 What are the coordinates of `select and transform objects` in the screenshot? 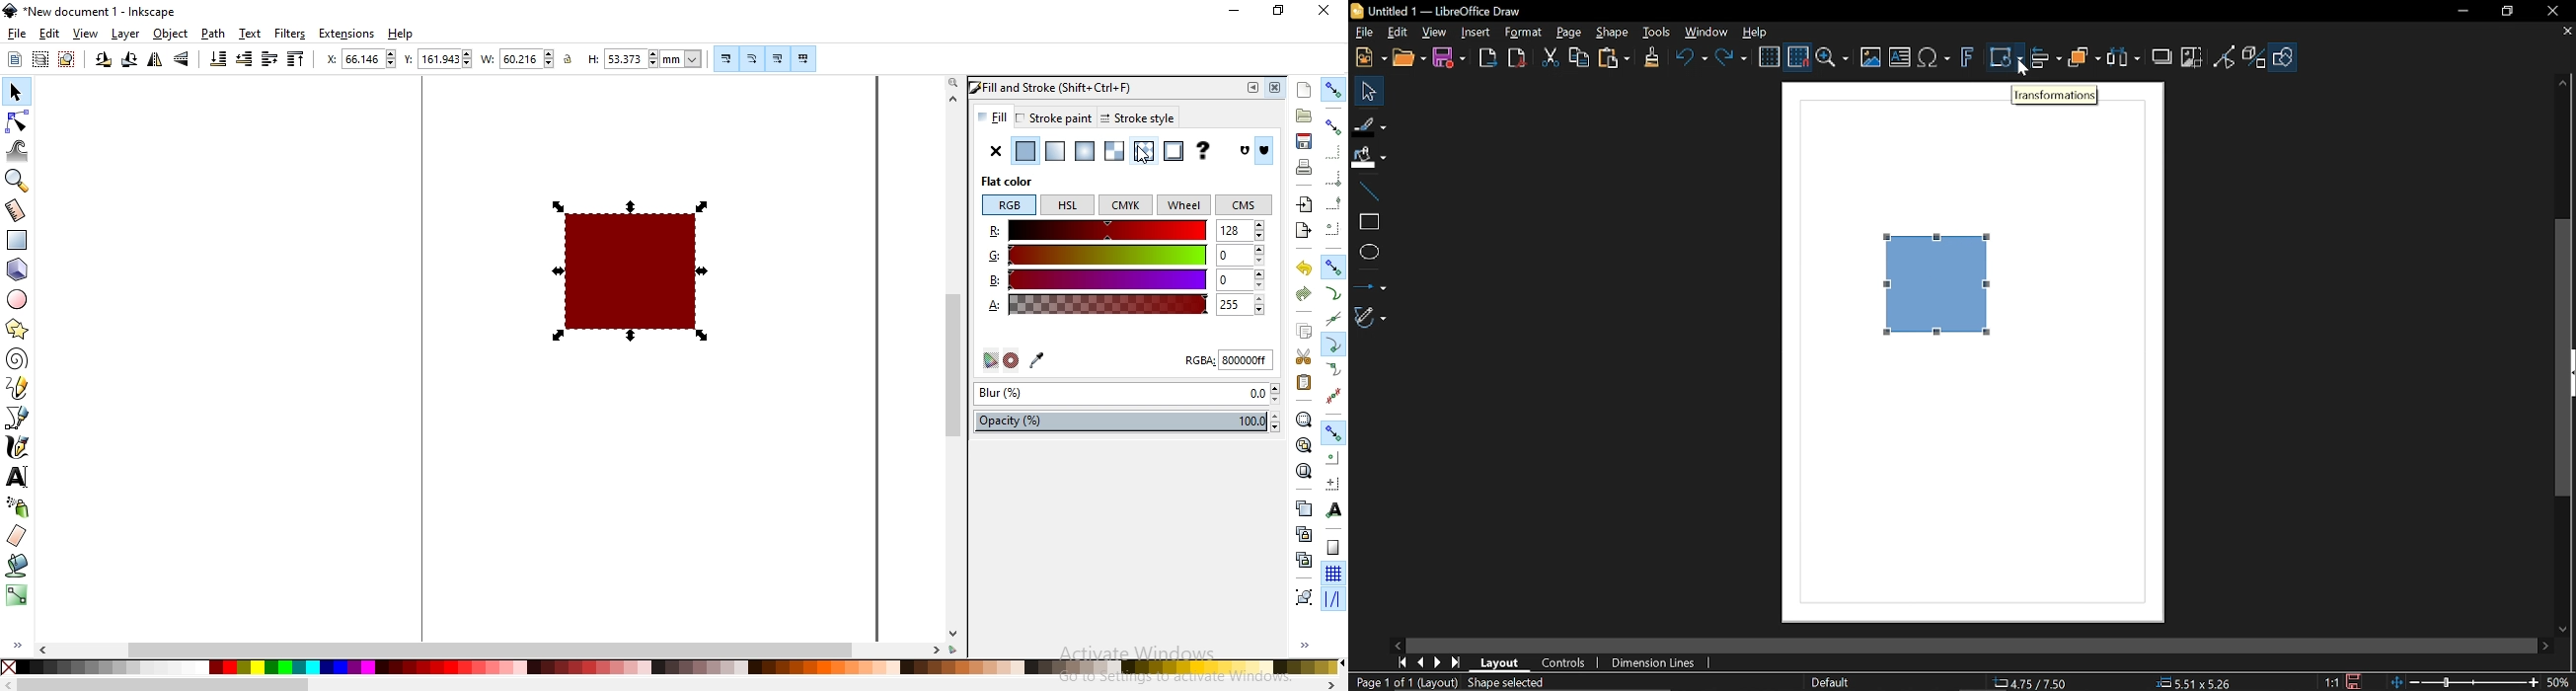 It's located at (16, 92).